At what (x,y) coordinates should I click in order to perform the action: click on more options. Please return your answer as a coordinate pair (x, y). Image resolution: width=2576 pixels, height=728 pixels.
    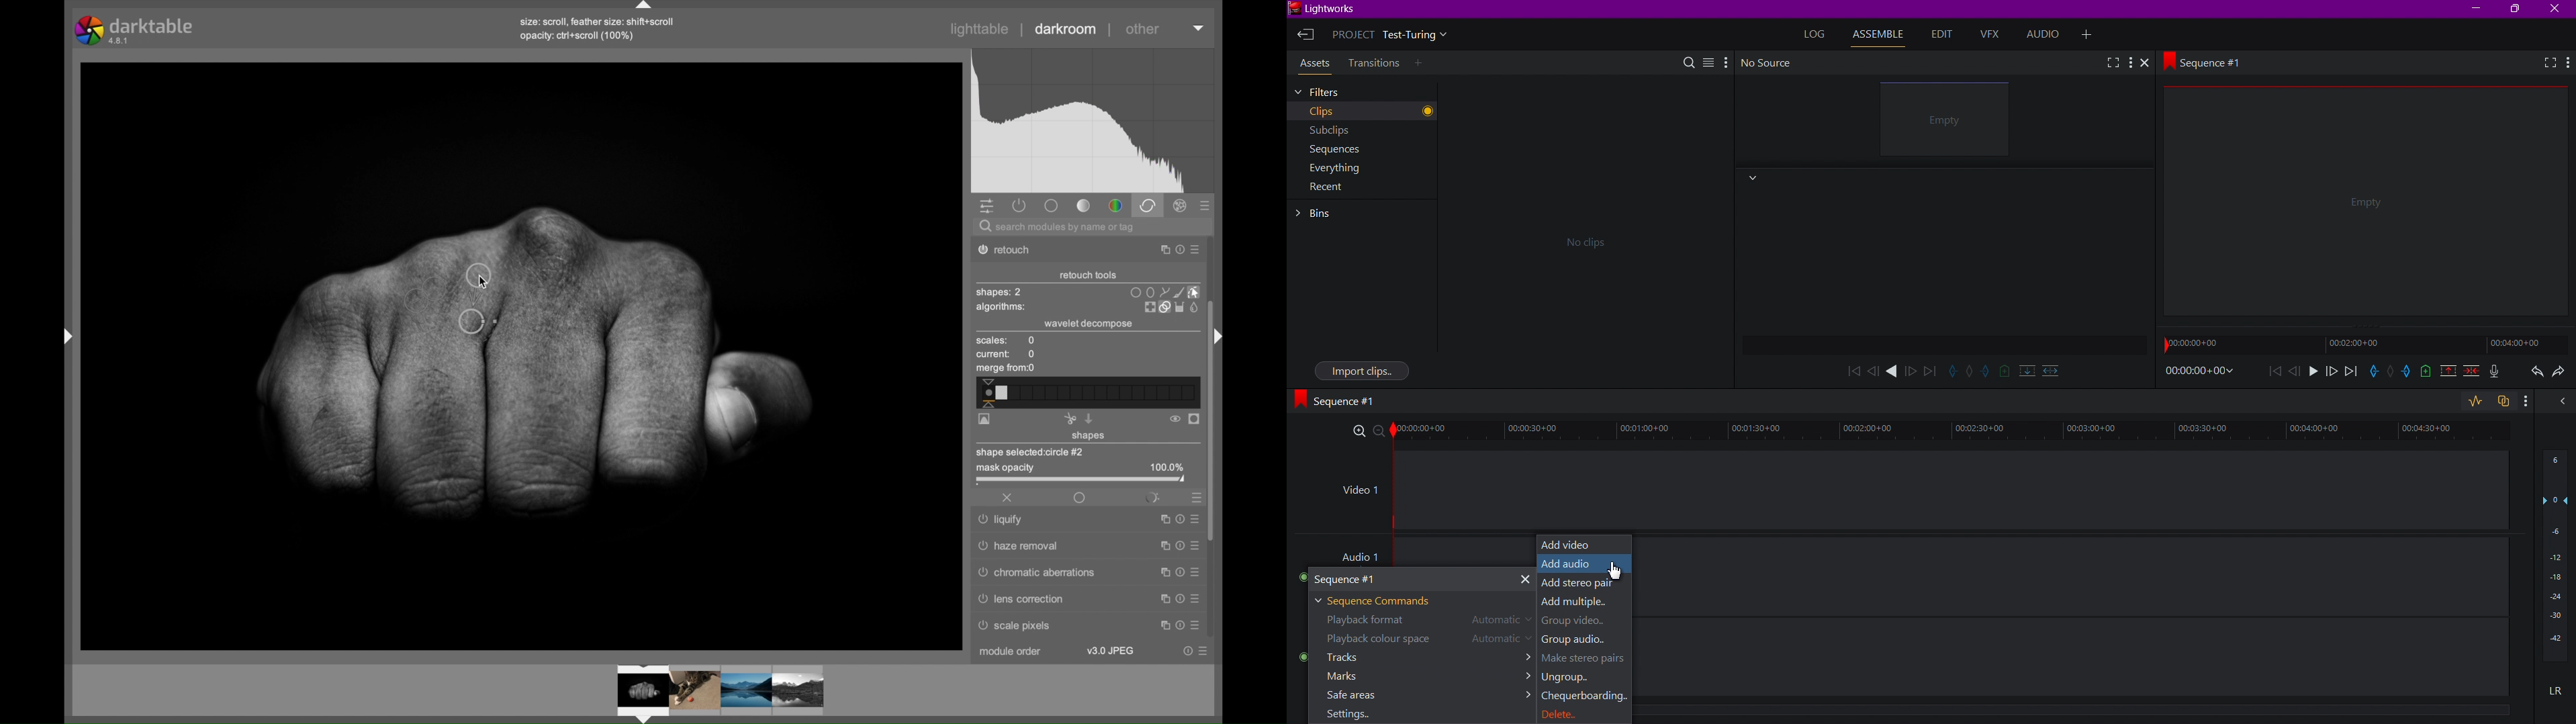
    Looking at the image, I should click on (1194, 545).